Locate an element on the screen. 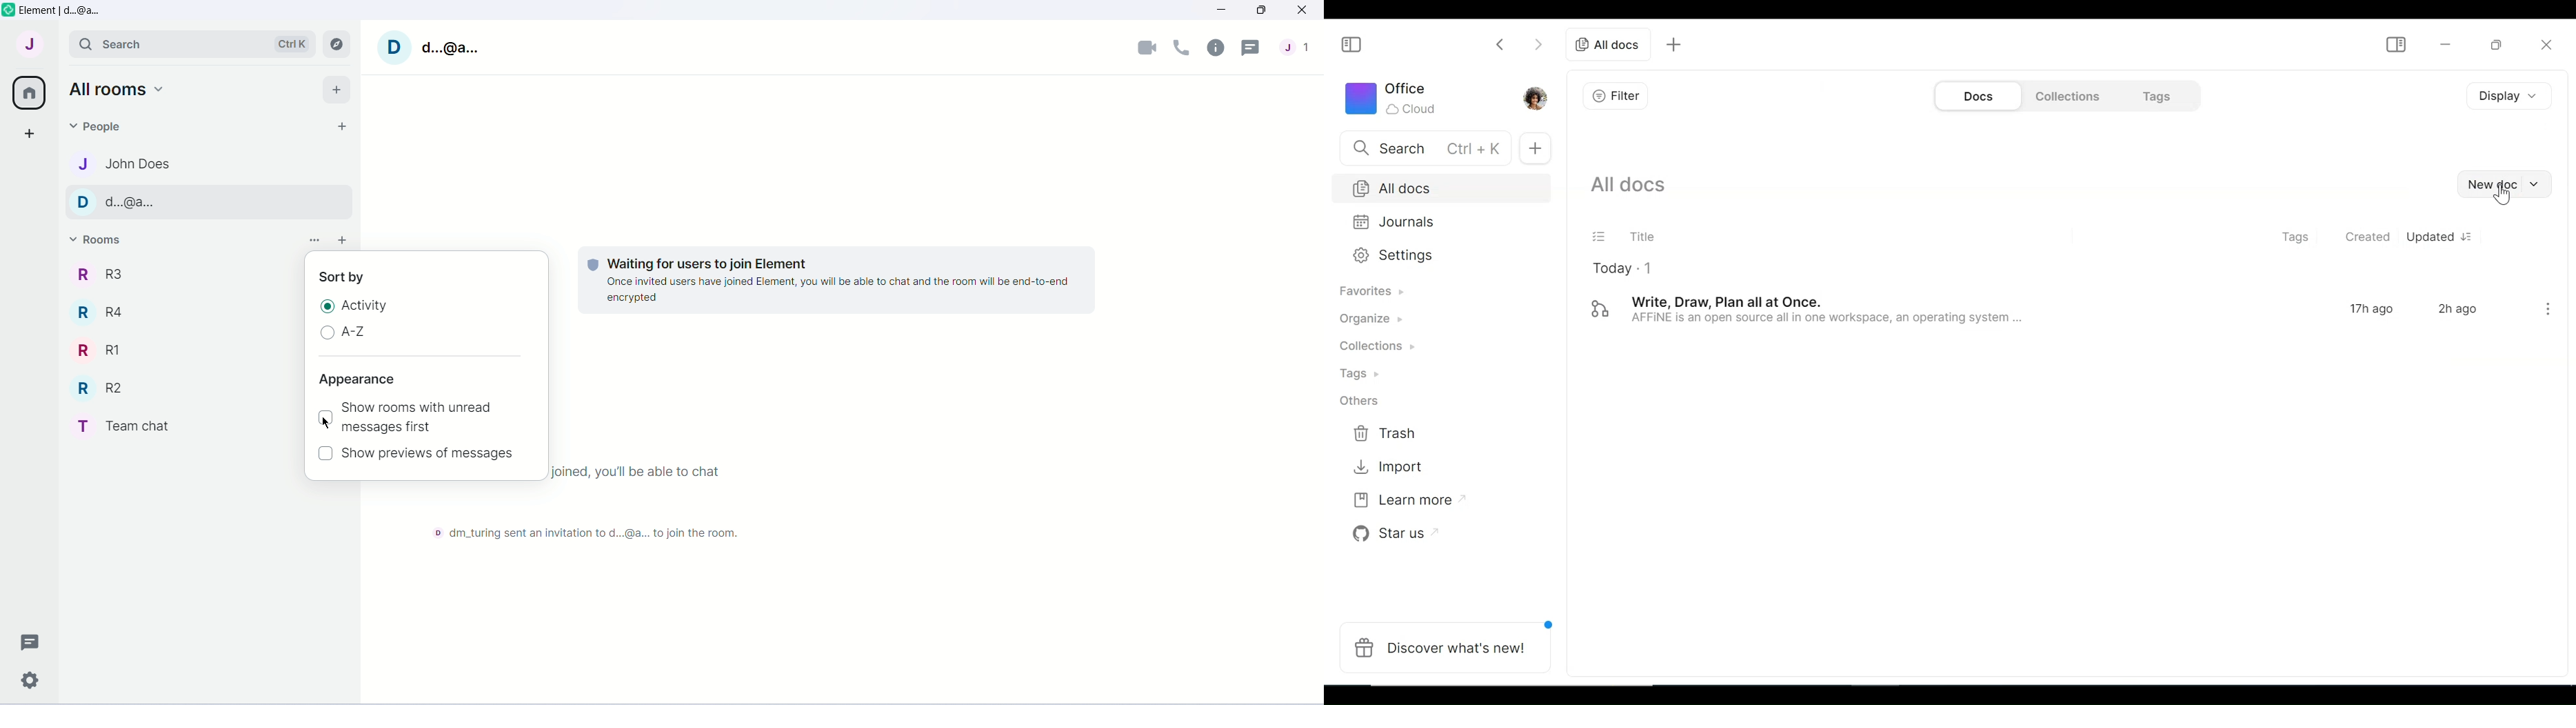 The image size is (2576, 728). Radio button checked is located at coordinates (326, 307).